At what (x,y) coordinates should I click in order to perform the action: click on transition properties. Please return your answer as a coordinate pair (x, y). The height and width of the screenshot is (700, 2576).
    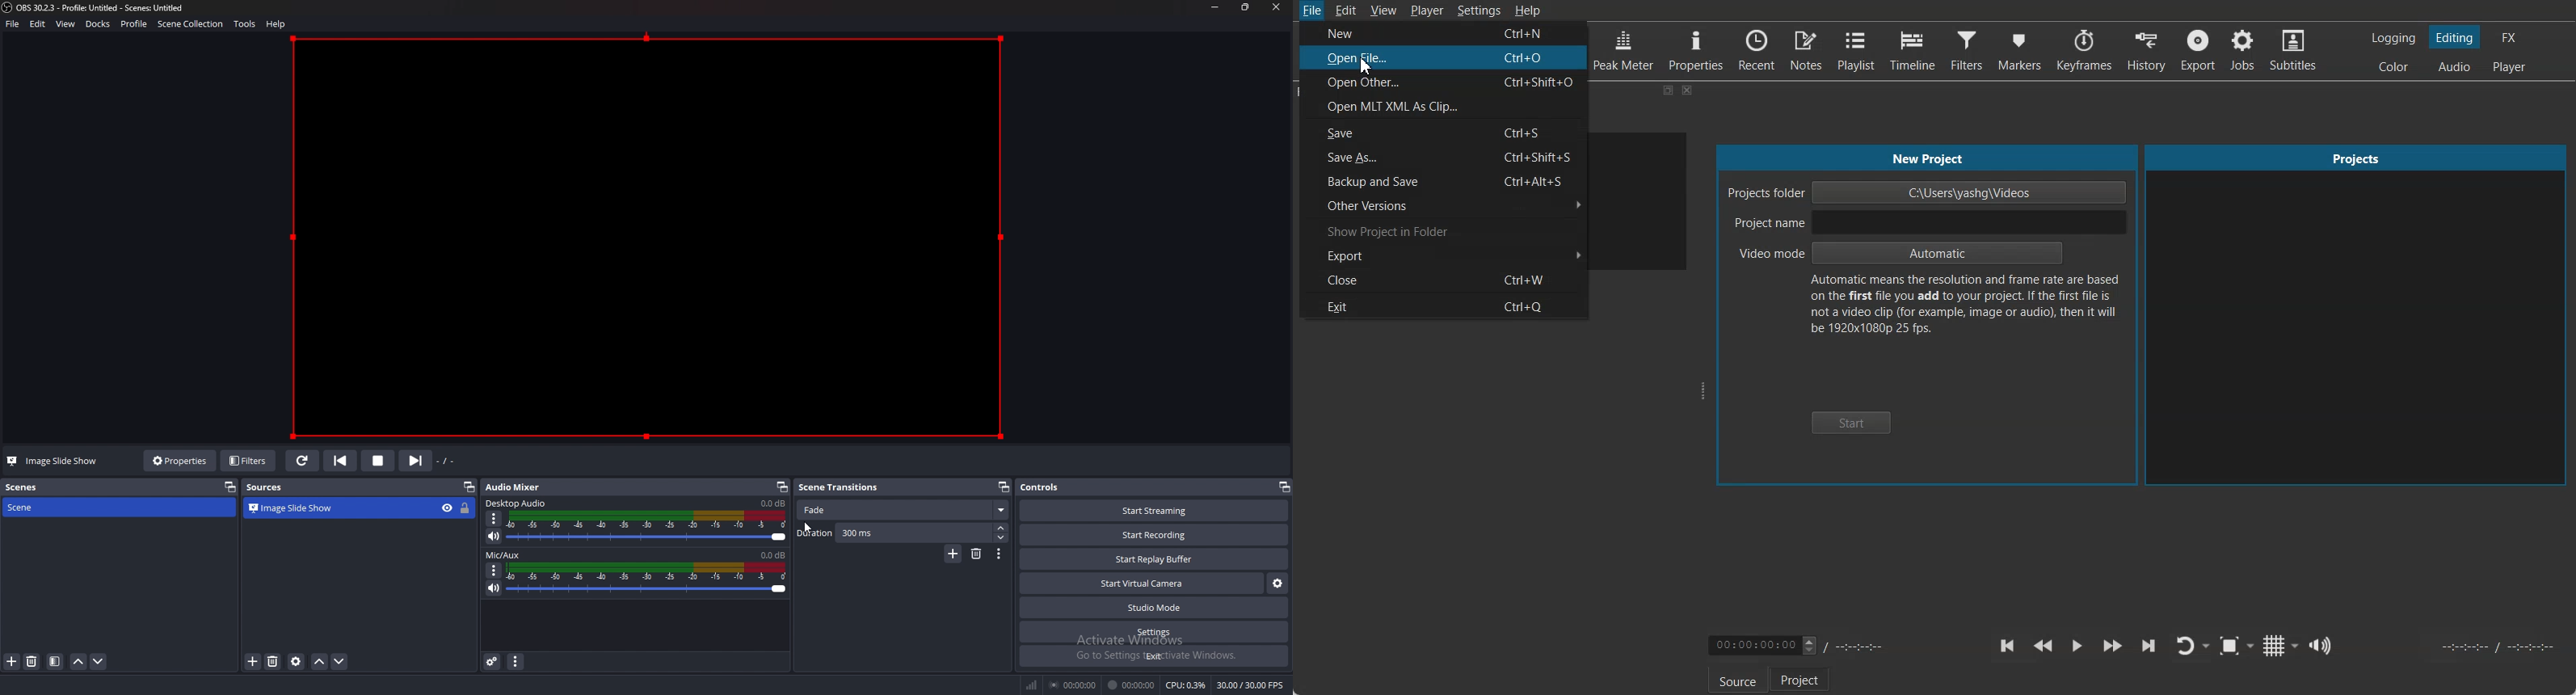
    Looking at the image, I should click on (999, 554).